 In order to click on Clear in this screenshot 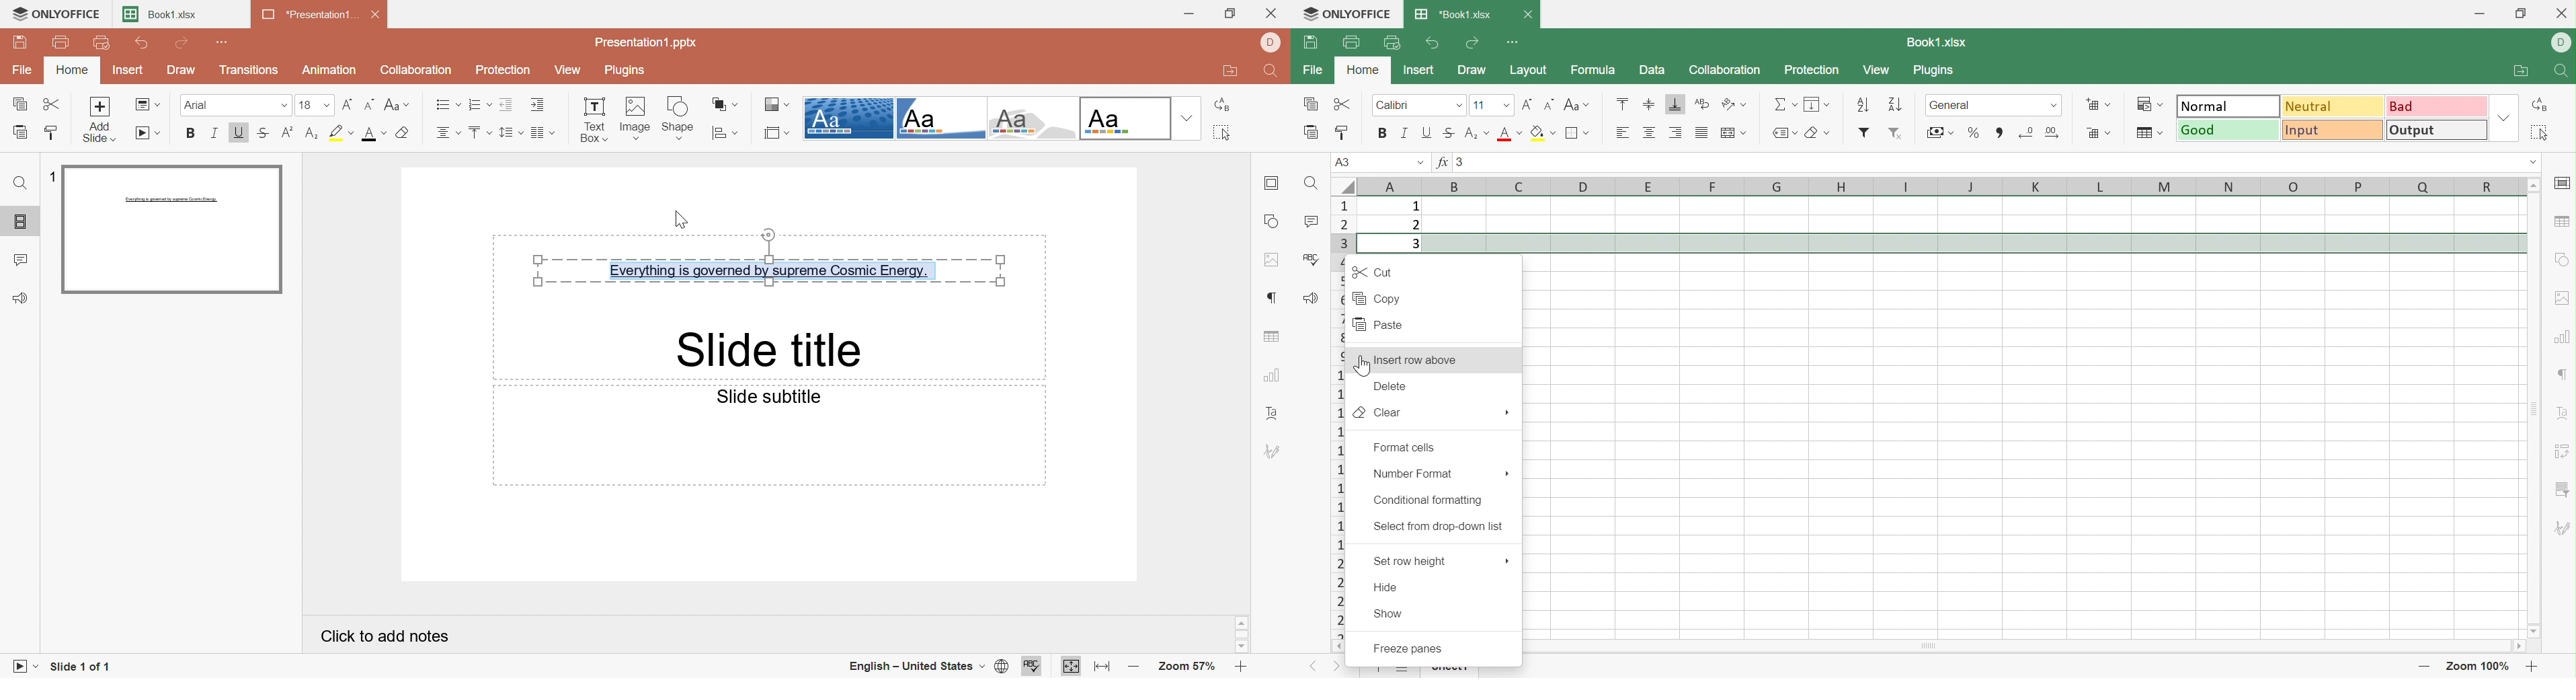, I will do `click(1812, 134)`.